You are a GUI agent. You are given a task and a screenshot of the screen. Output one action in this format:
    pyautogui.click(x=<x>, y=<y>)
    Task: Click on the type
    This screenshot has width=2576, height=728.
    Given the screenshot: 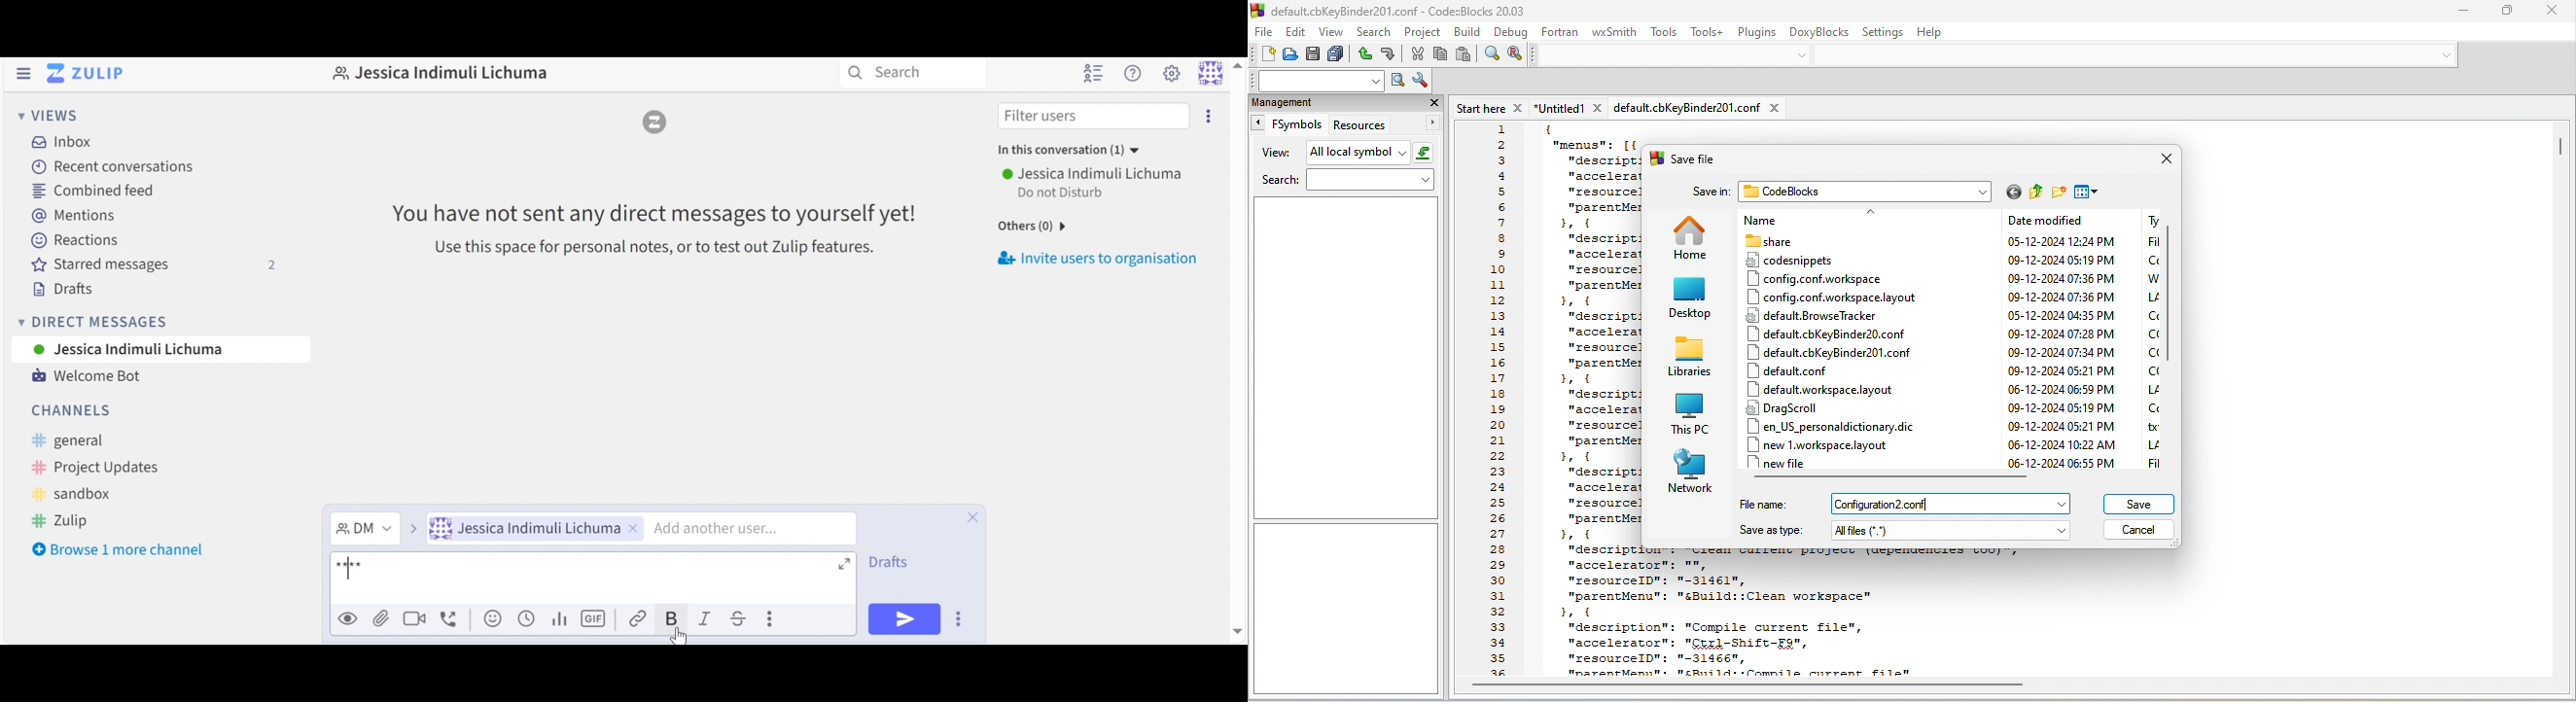 What is the action you would take?
    pyautogui.click(x=2144, y=340)
    